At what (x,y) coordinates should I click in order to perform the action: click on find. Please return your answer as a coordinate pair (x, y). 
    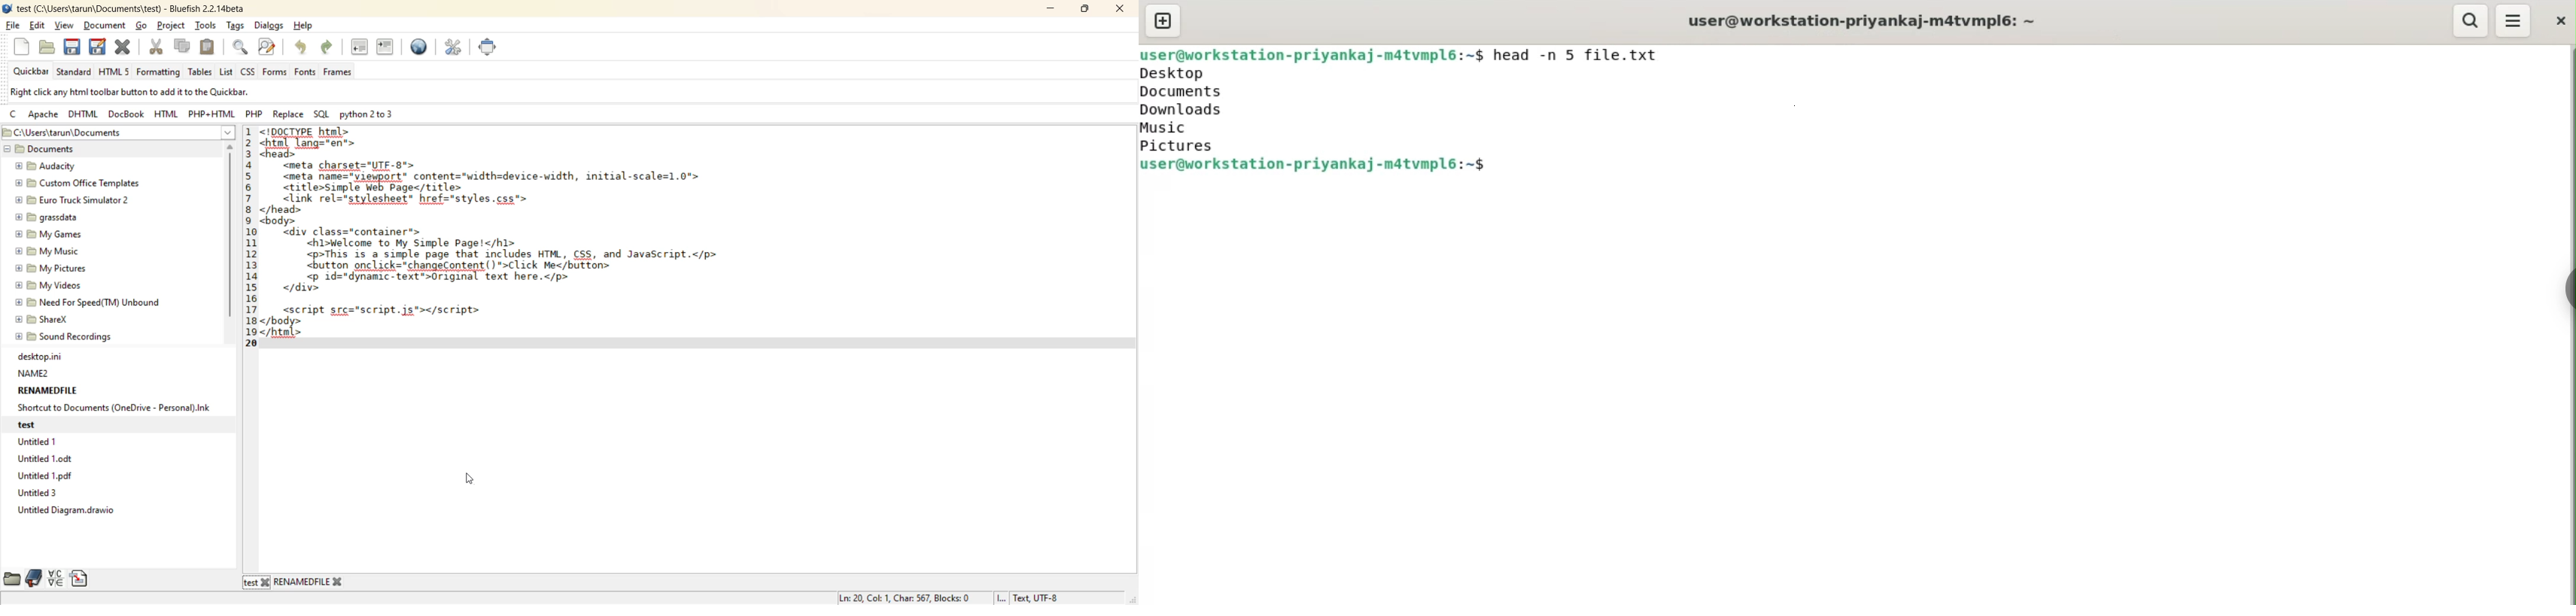
    Looking at the image, I should click on (241, 47).